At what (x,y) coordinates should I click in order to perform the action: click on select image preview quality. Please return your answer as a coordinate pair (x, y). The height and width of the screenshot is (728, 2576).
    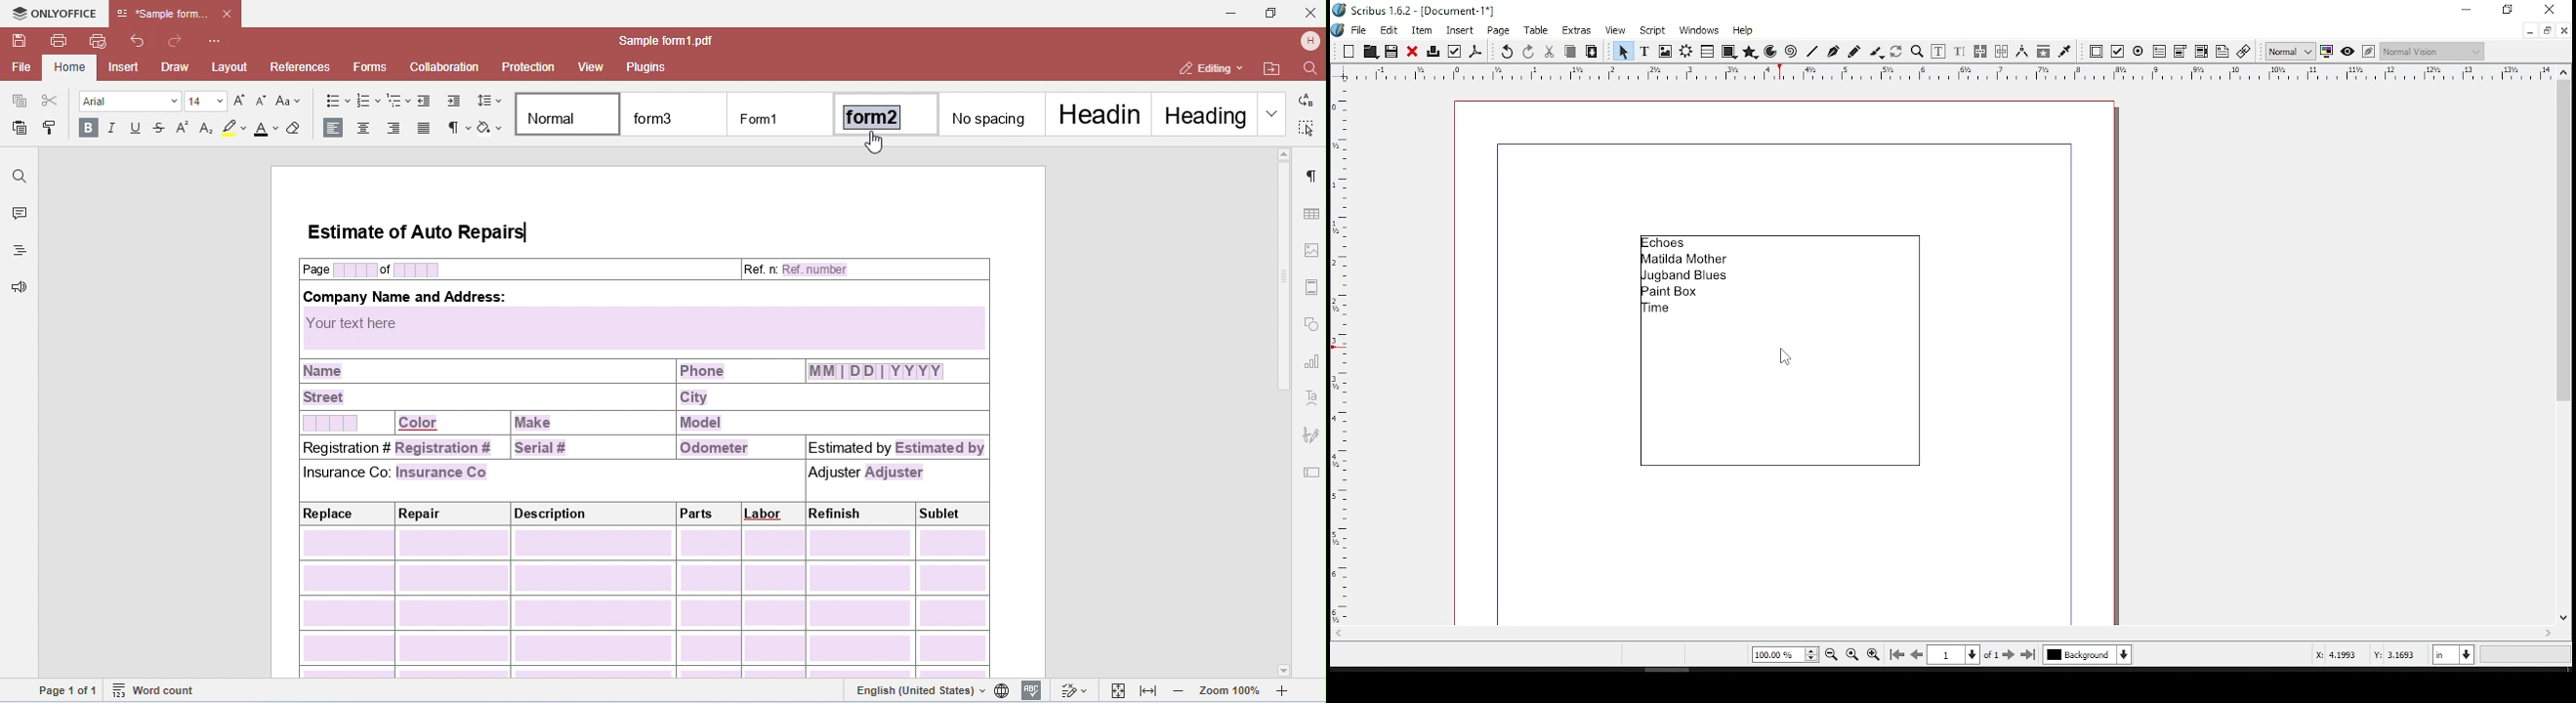
    Looking at the image, I should click on (2290, 51).